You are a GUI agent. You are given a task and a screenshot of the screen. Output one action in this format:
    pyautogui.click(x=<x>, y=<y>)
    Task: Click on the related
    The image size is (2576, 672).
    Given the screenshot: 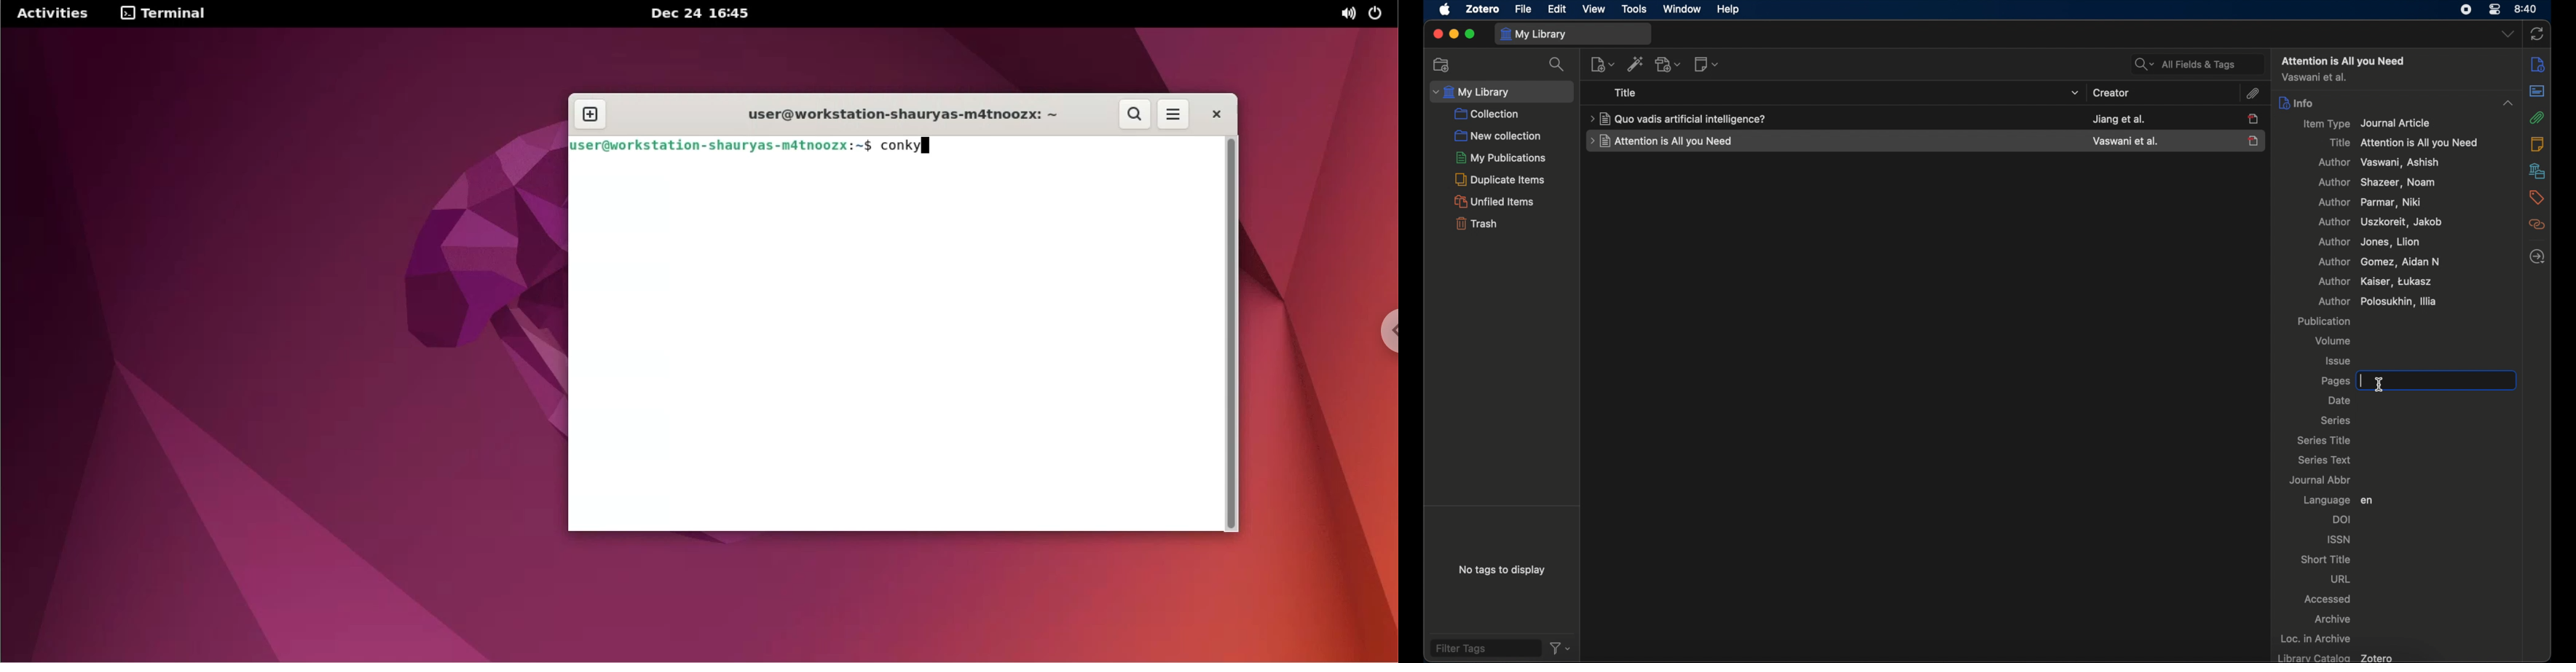 What is the action you would take?
    pyautogui.click(x=2537, y=225)
    